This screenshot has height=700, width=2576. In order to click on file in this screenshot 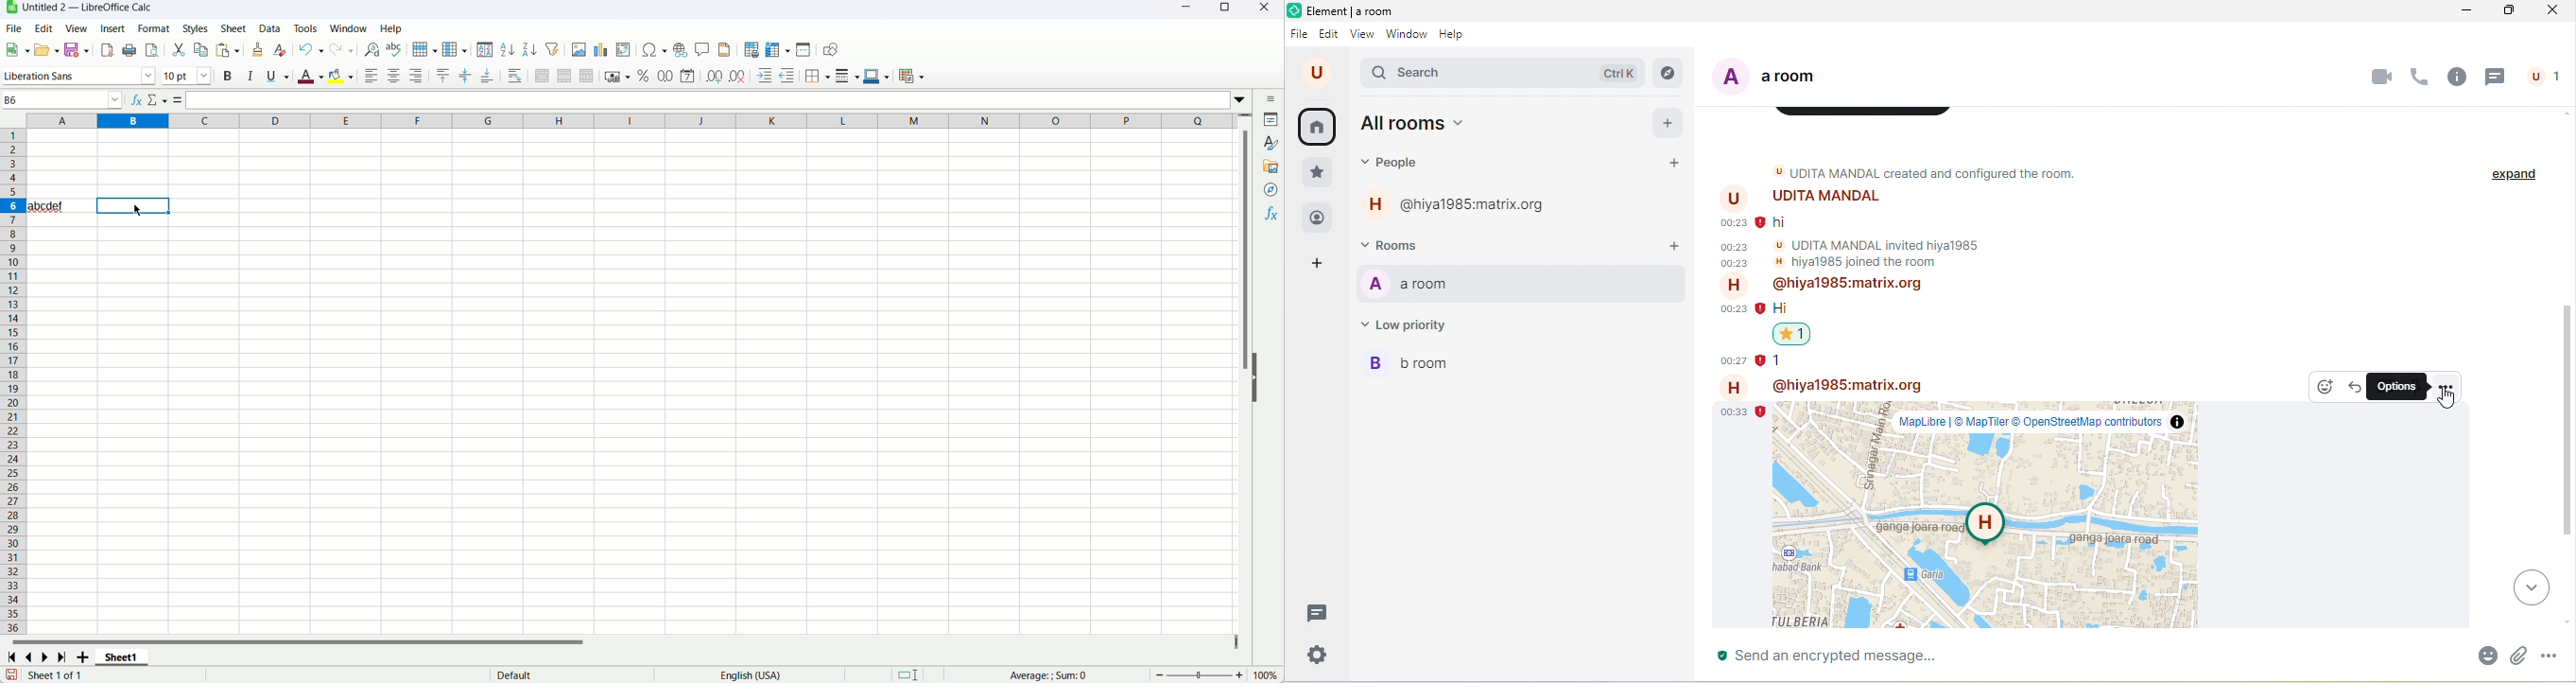, I will do `click(1301, 35)`.